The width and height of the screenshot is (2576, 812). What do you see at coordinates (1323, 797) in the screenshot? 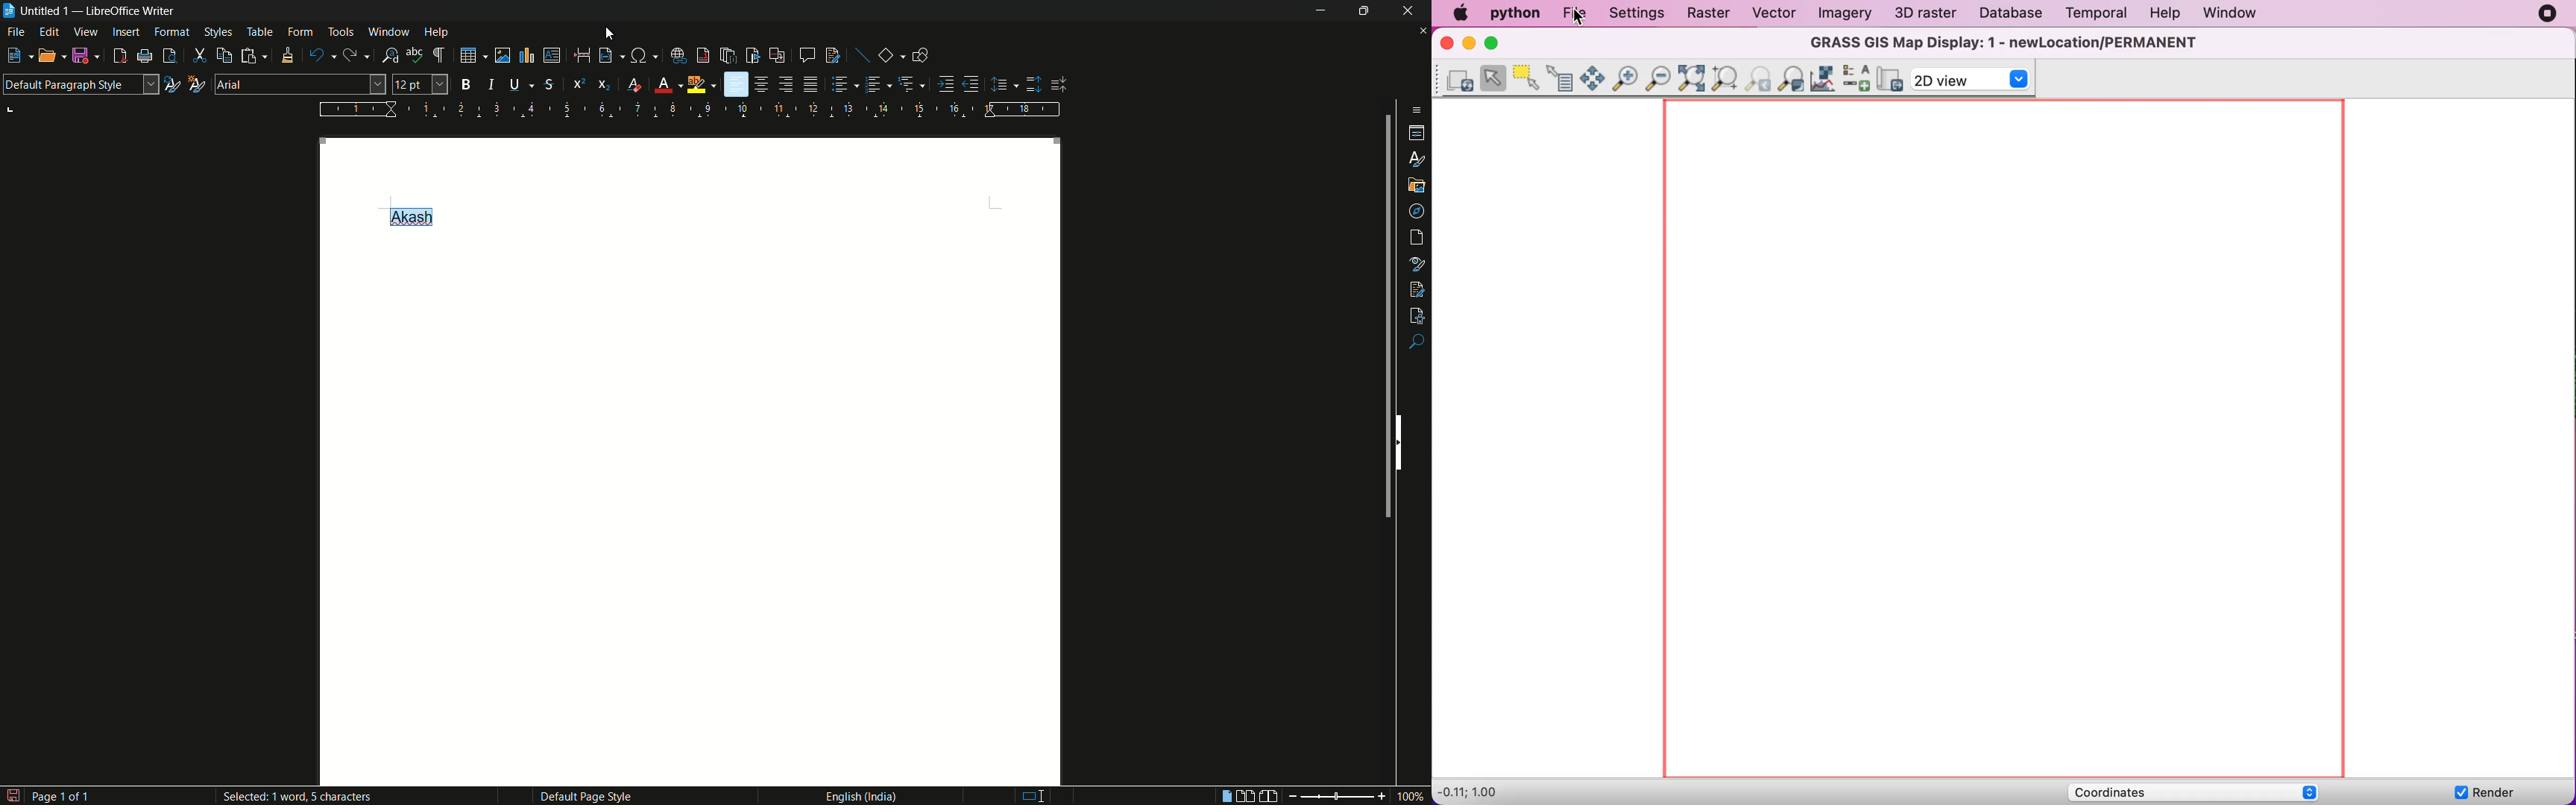
I see `zoom out` at bounding box center [1323, 797].